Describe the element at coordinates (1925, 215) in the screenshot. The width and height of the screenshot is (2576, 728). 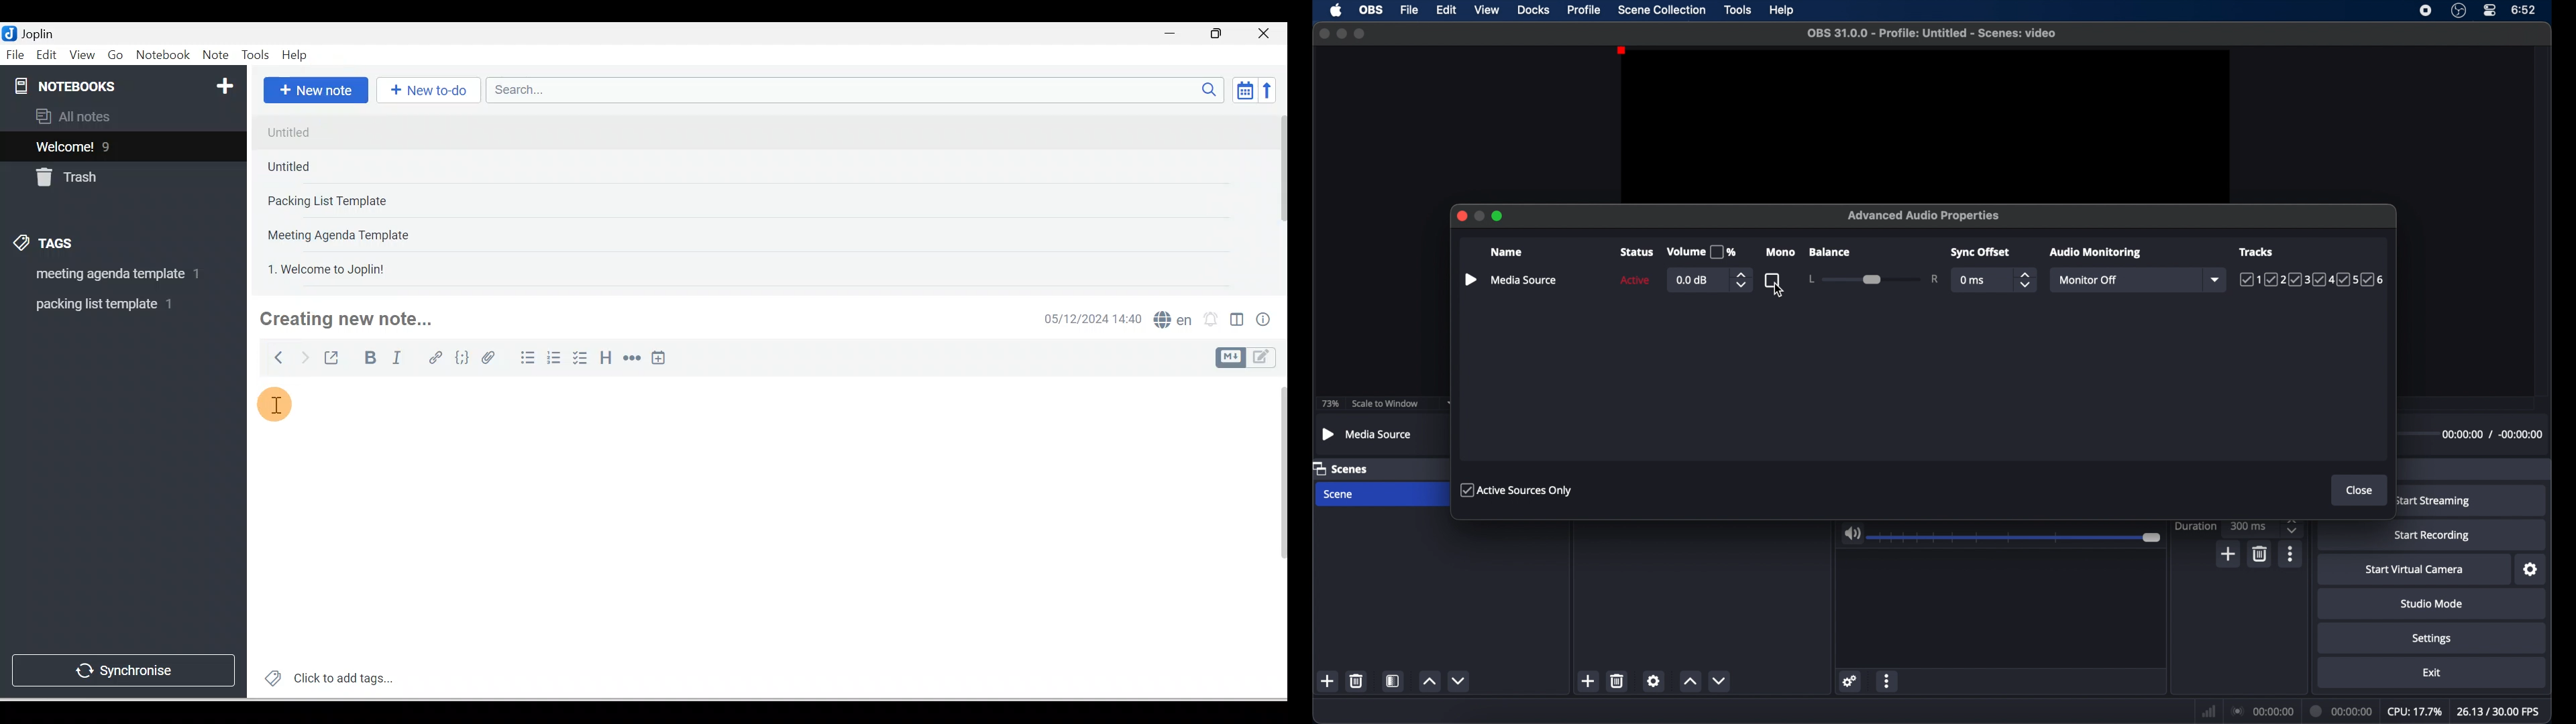
I see `advanced audio properties` at that location.